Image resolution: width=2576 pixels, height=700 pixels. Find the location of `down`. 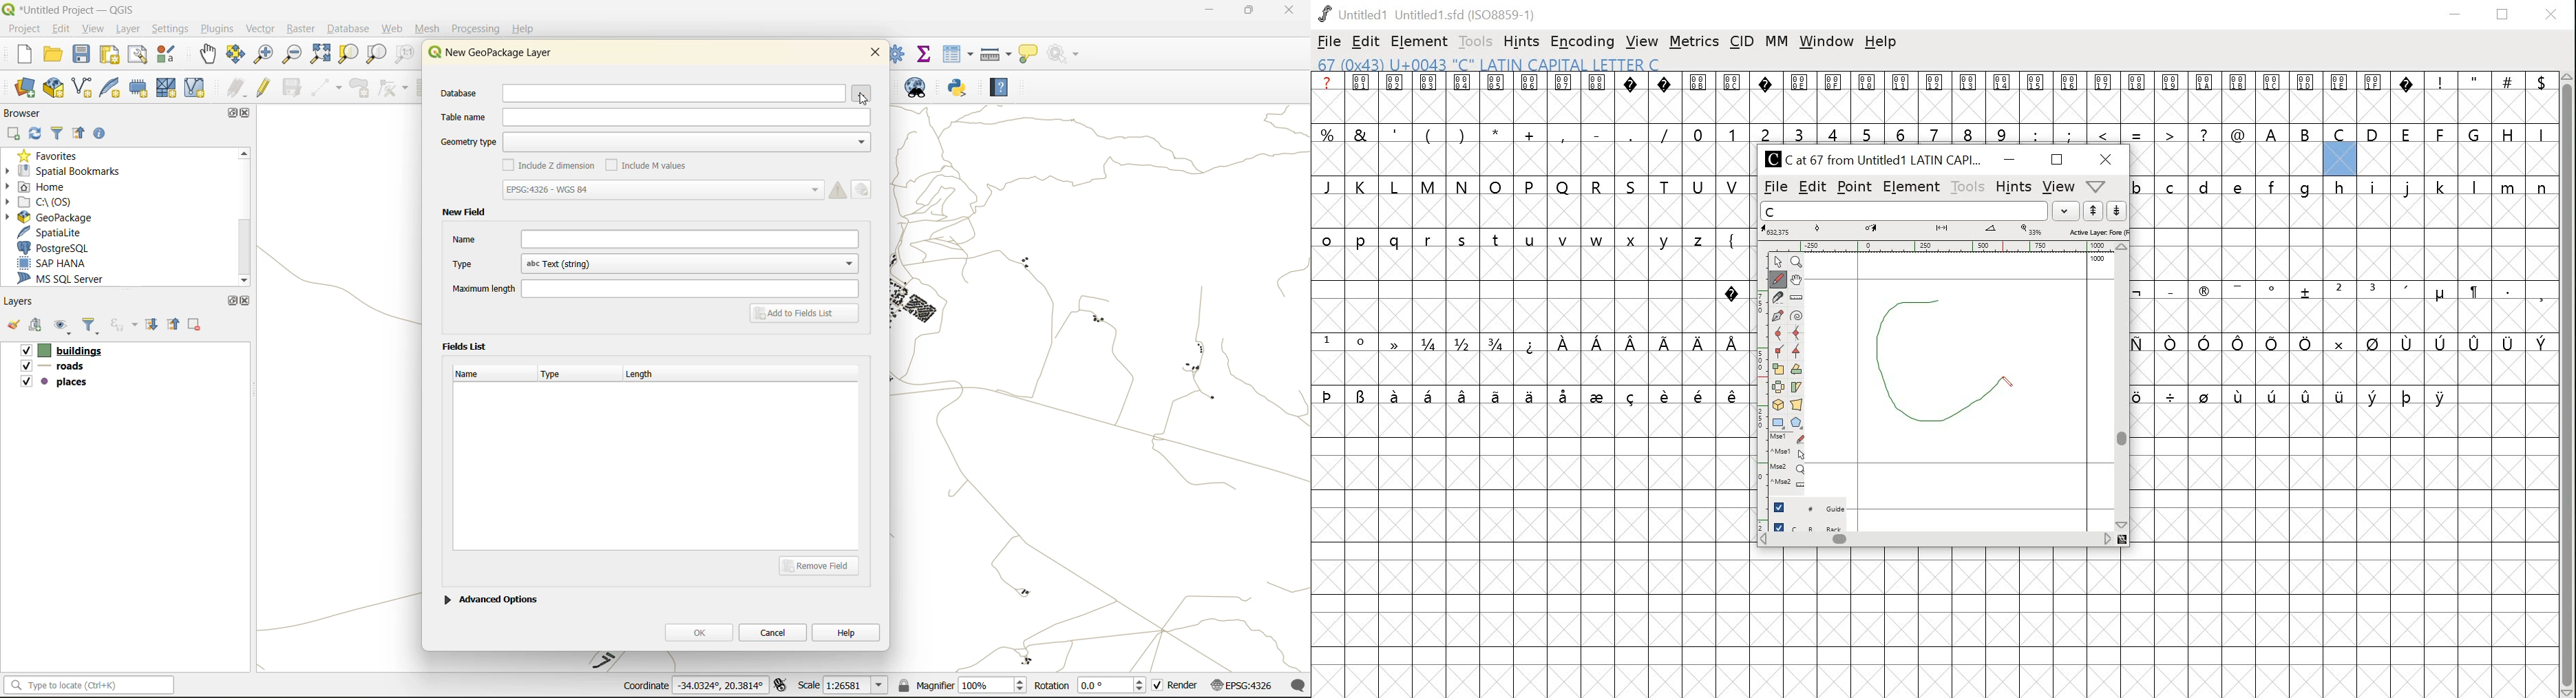

down is located at coordinates (2118, 211).